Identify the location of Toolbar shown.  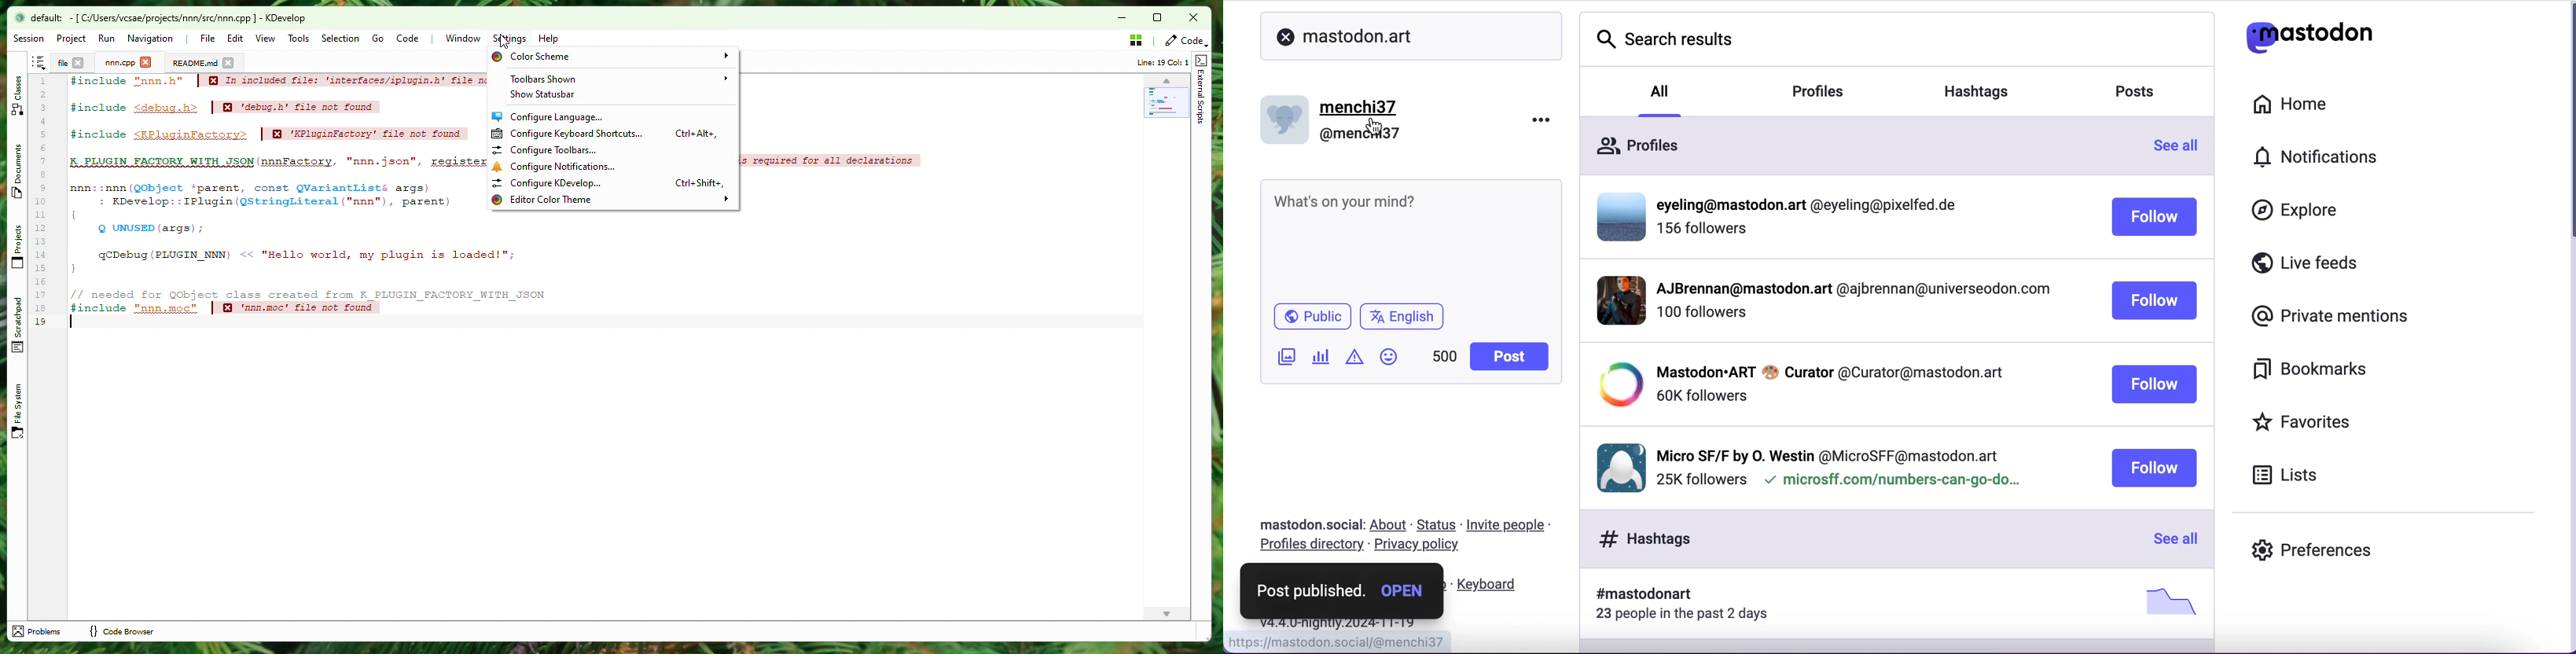
(618, 78).